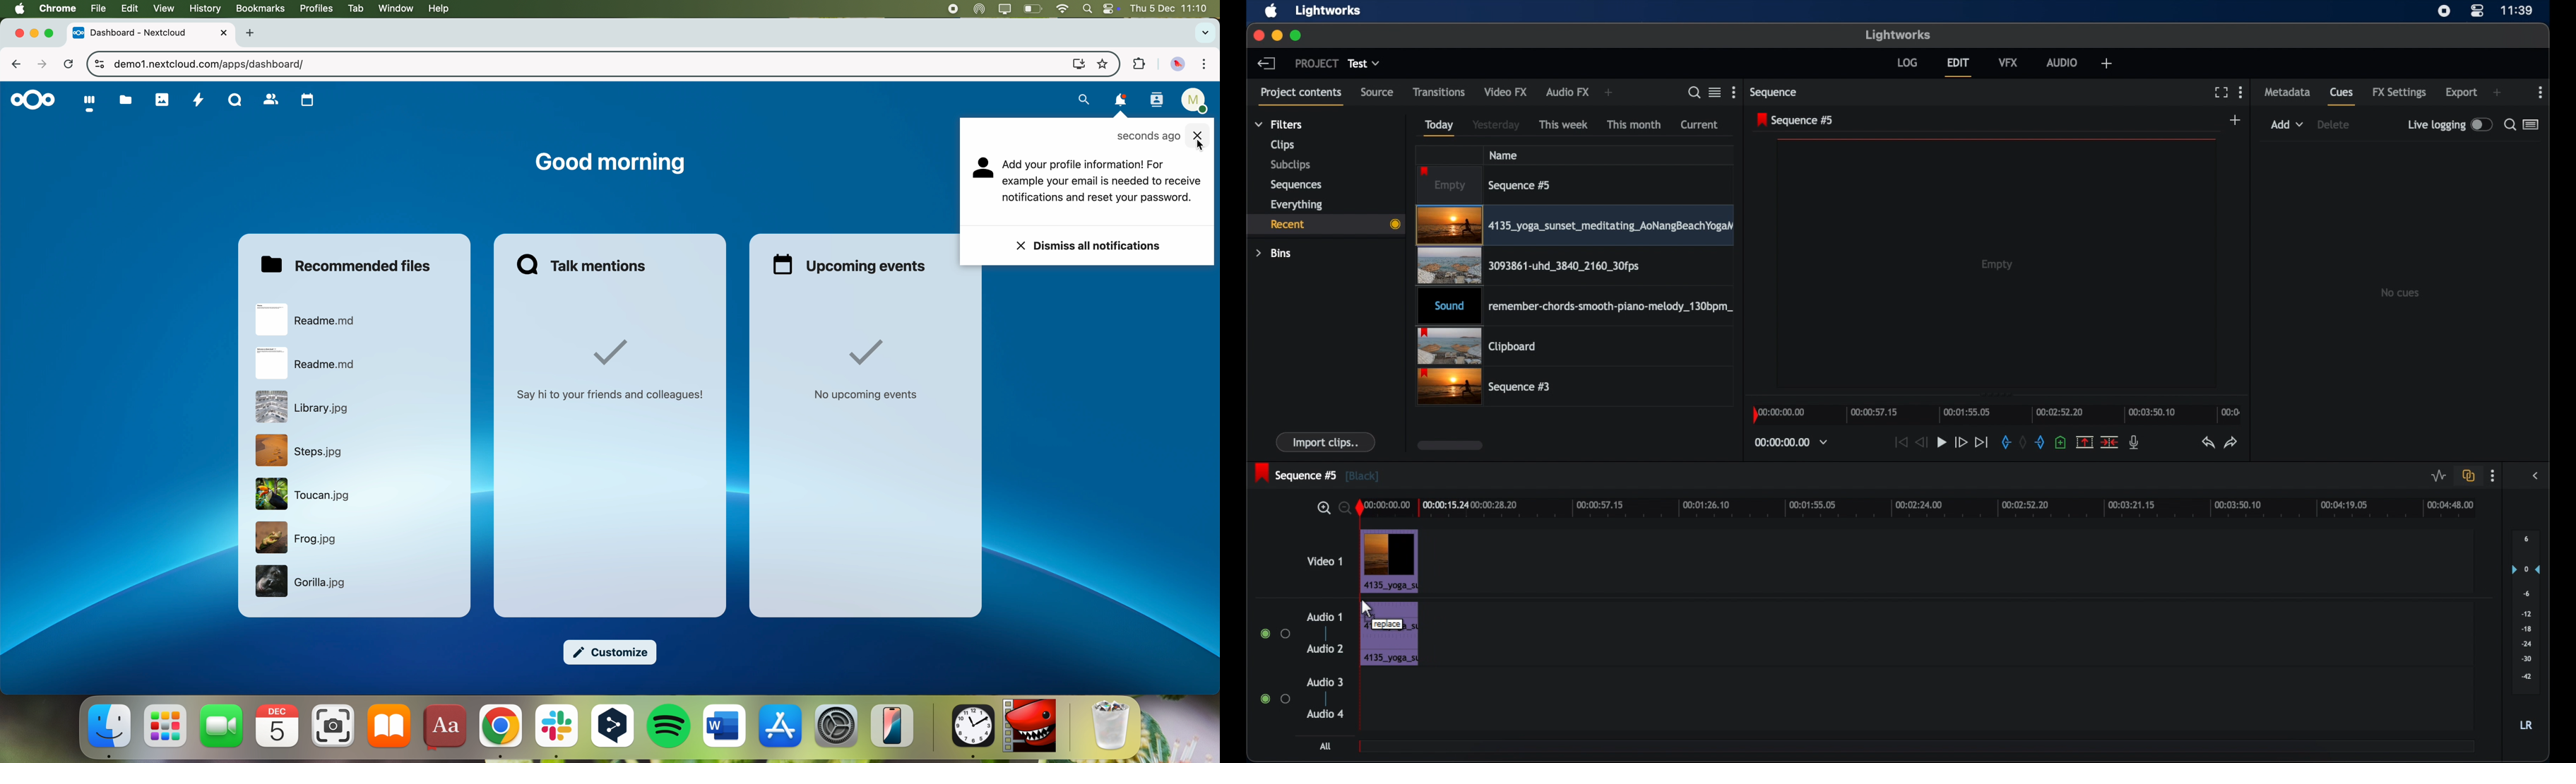 This screenshot has height=784, width=2576. I want to click on name, so click(1504, 155).